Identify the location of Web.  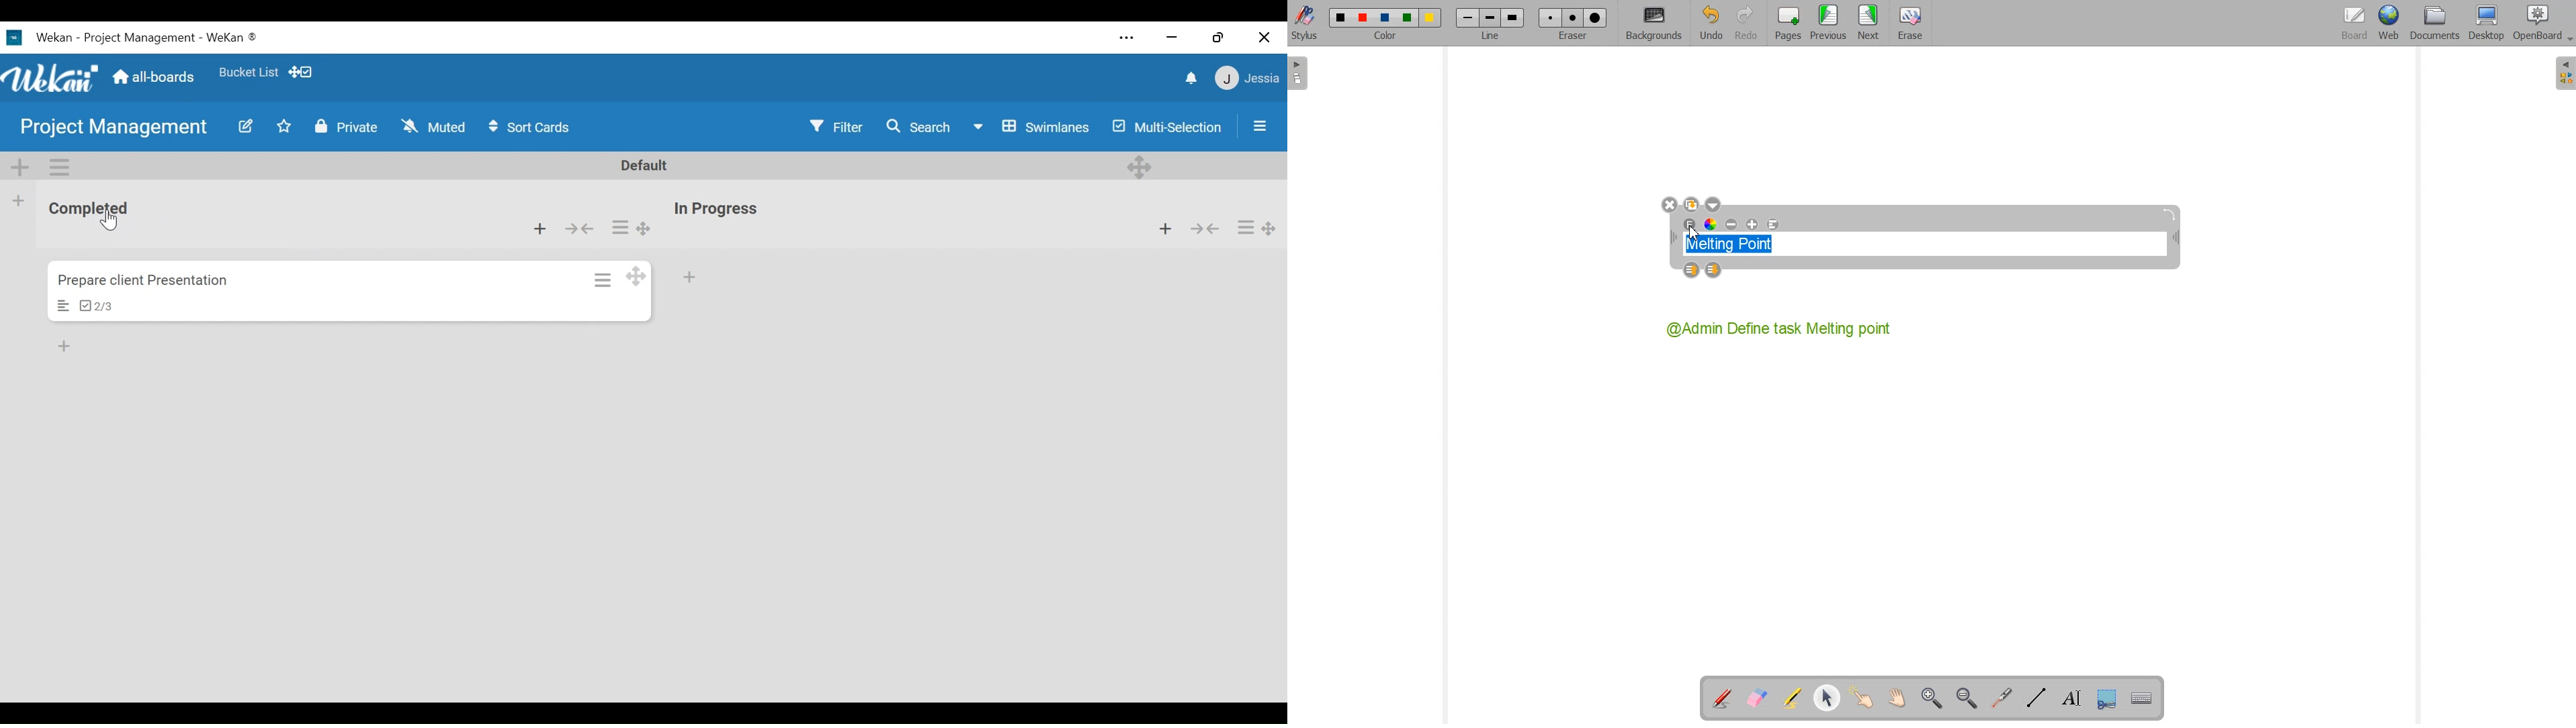
(2388, 24).